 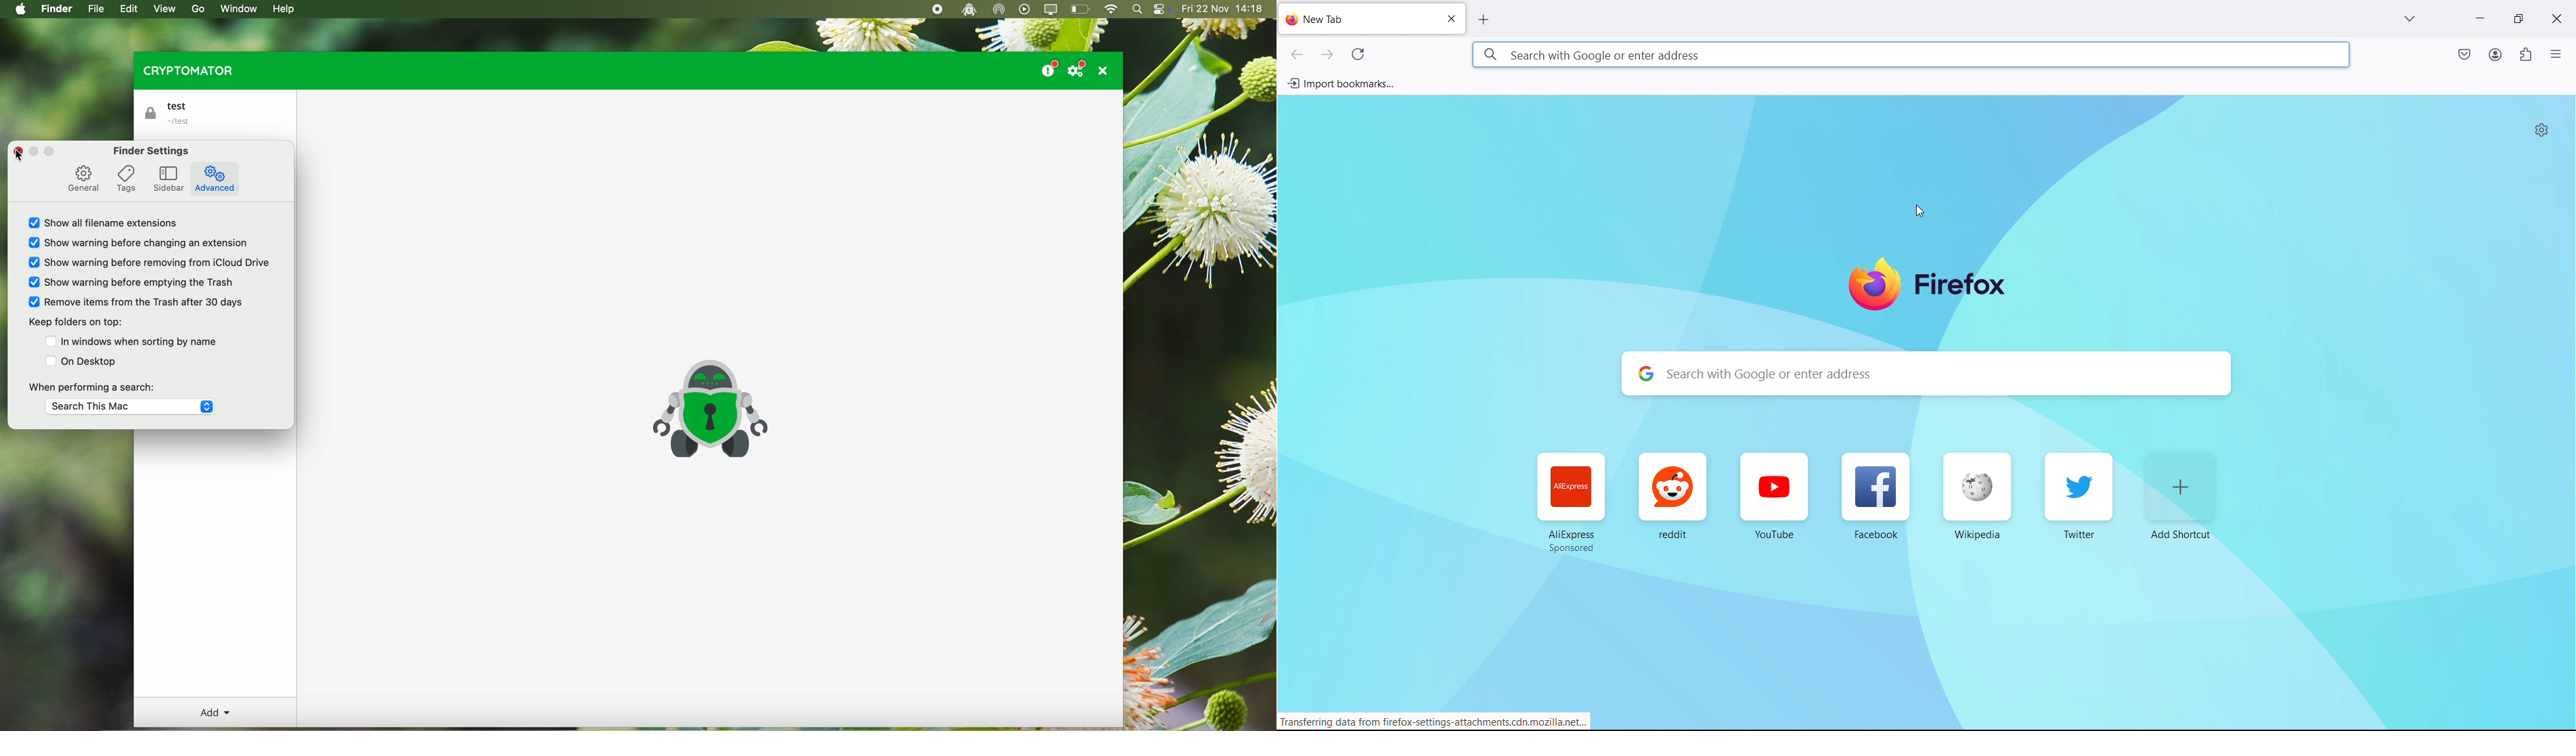 What do you see at coordinates (1341, 83) in the screenshot?
I see `import bookmarks` at bounding box center [1341, 83].